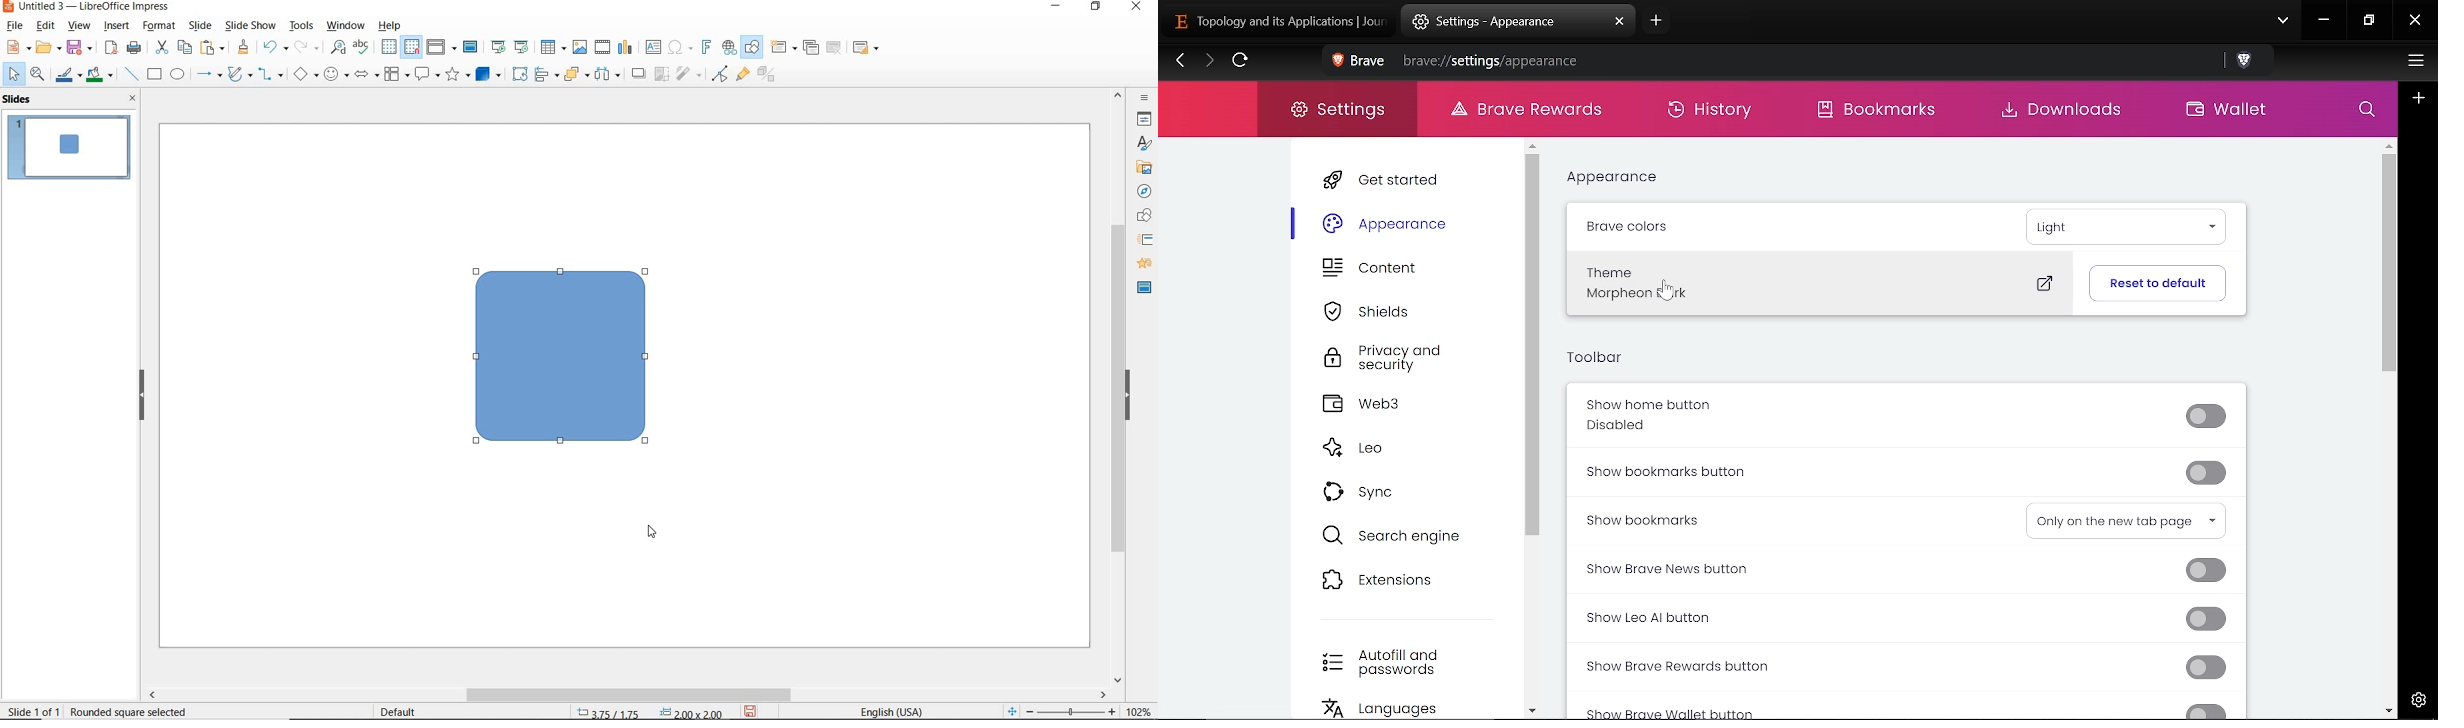 The image size is (2464, 728). Describe the element at coordinates (1916, 709) in the screenshot. I see `Show brave wallet button` at that location.